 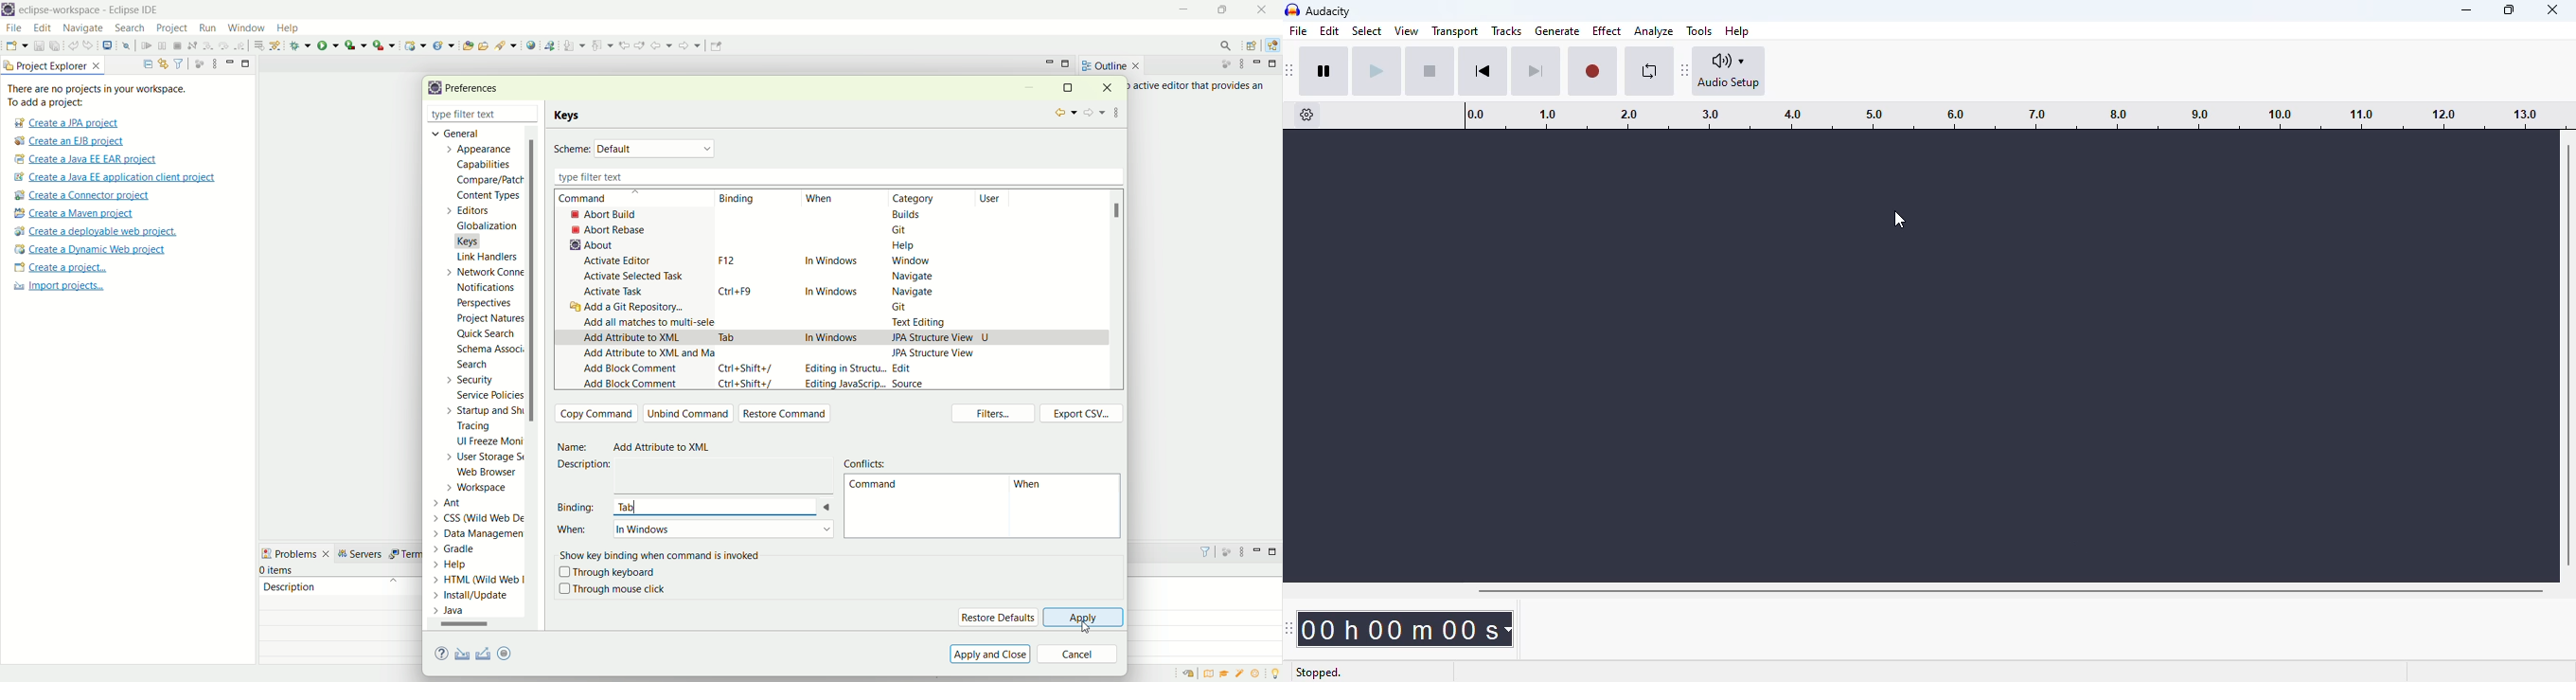 I want to click on open perspective, so click(x=1254, y=47).